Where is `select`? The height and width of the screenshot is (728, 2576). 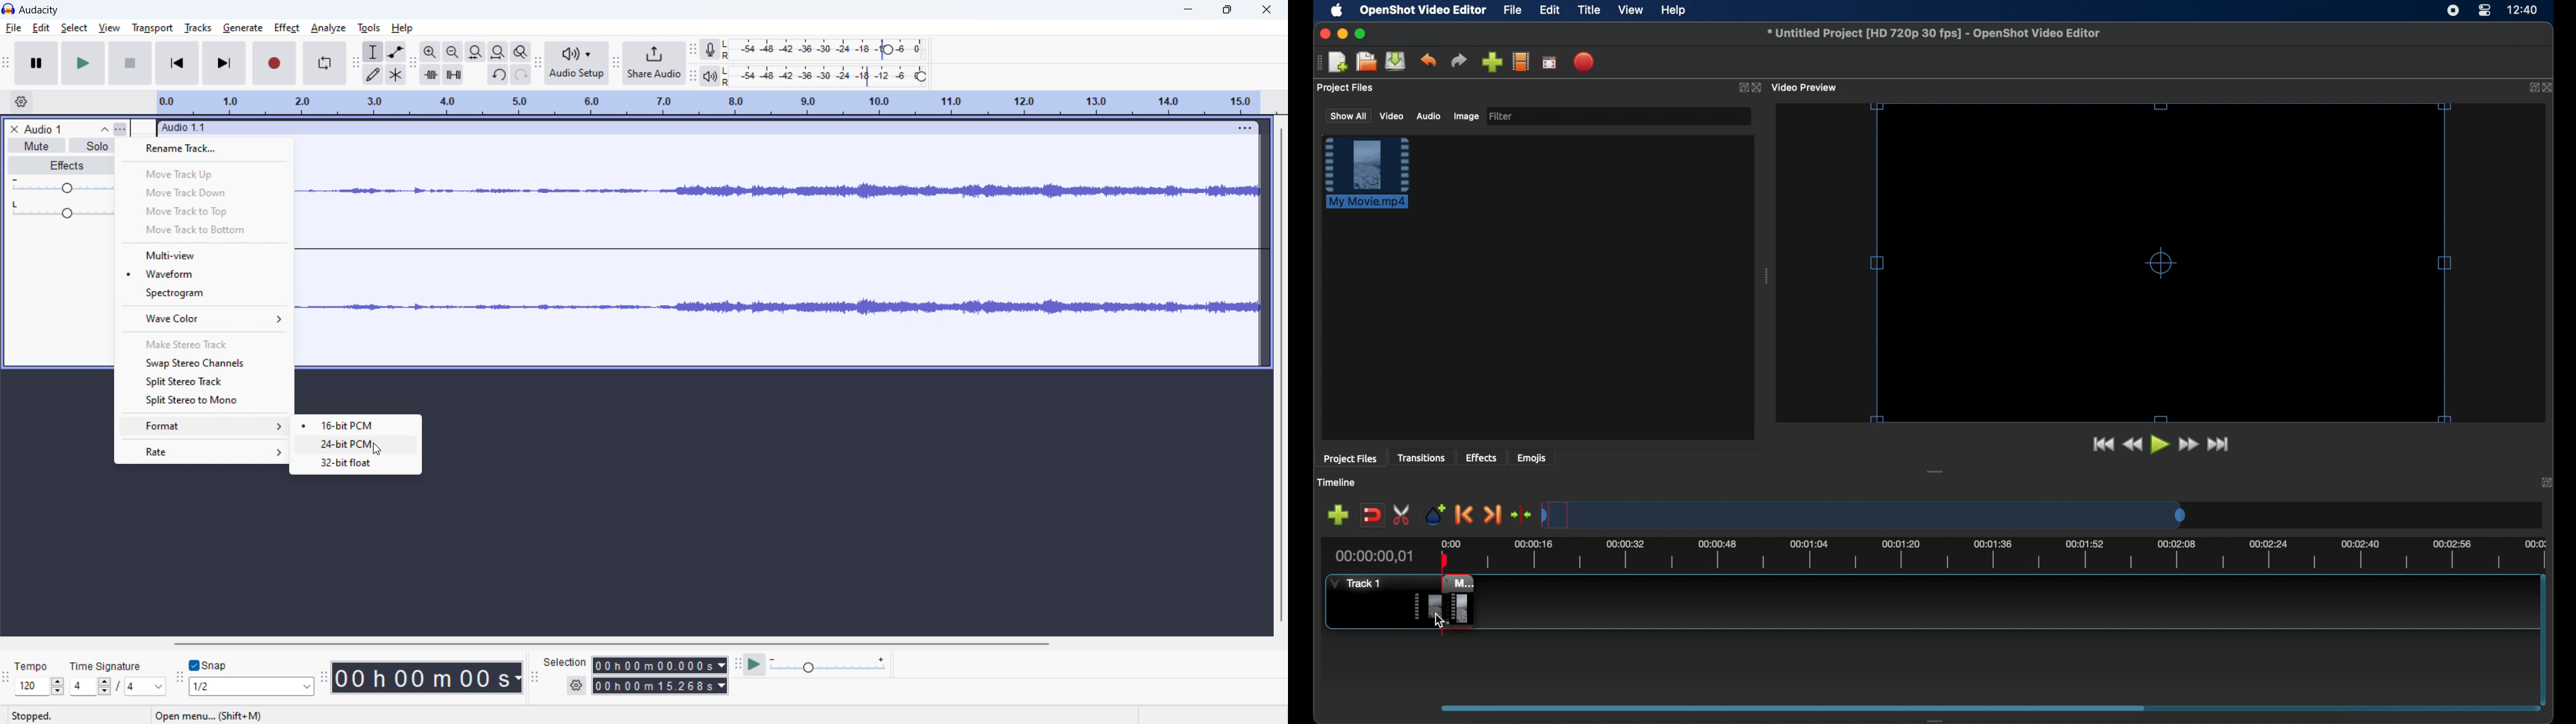
select is located at coordinates (74, 27).